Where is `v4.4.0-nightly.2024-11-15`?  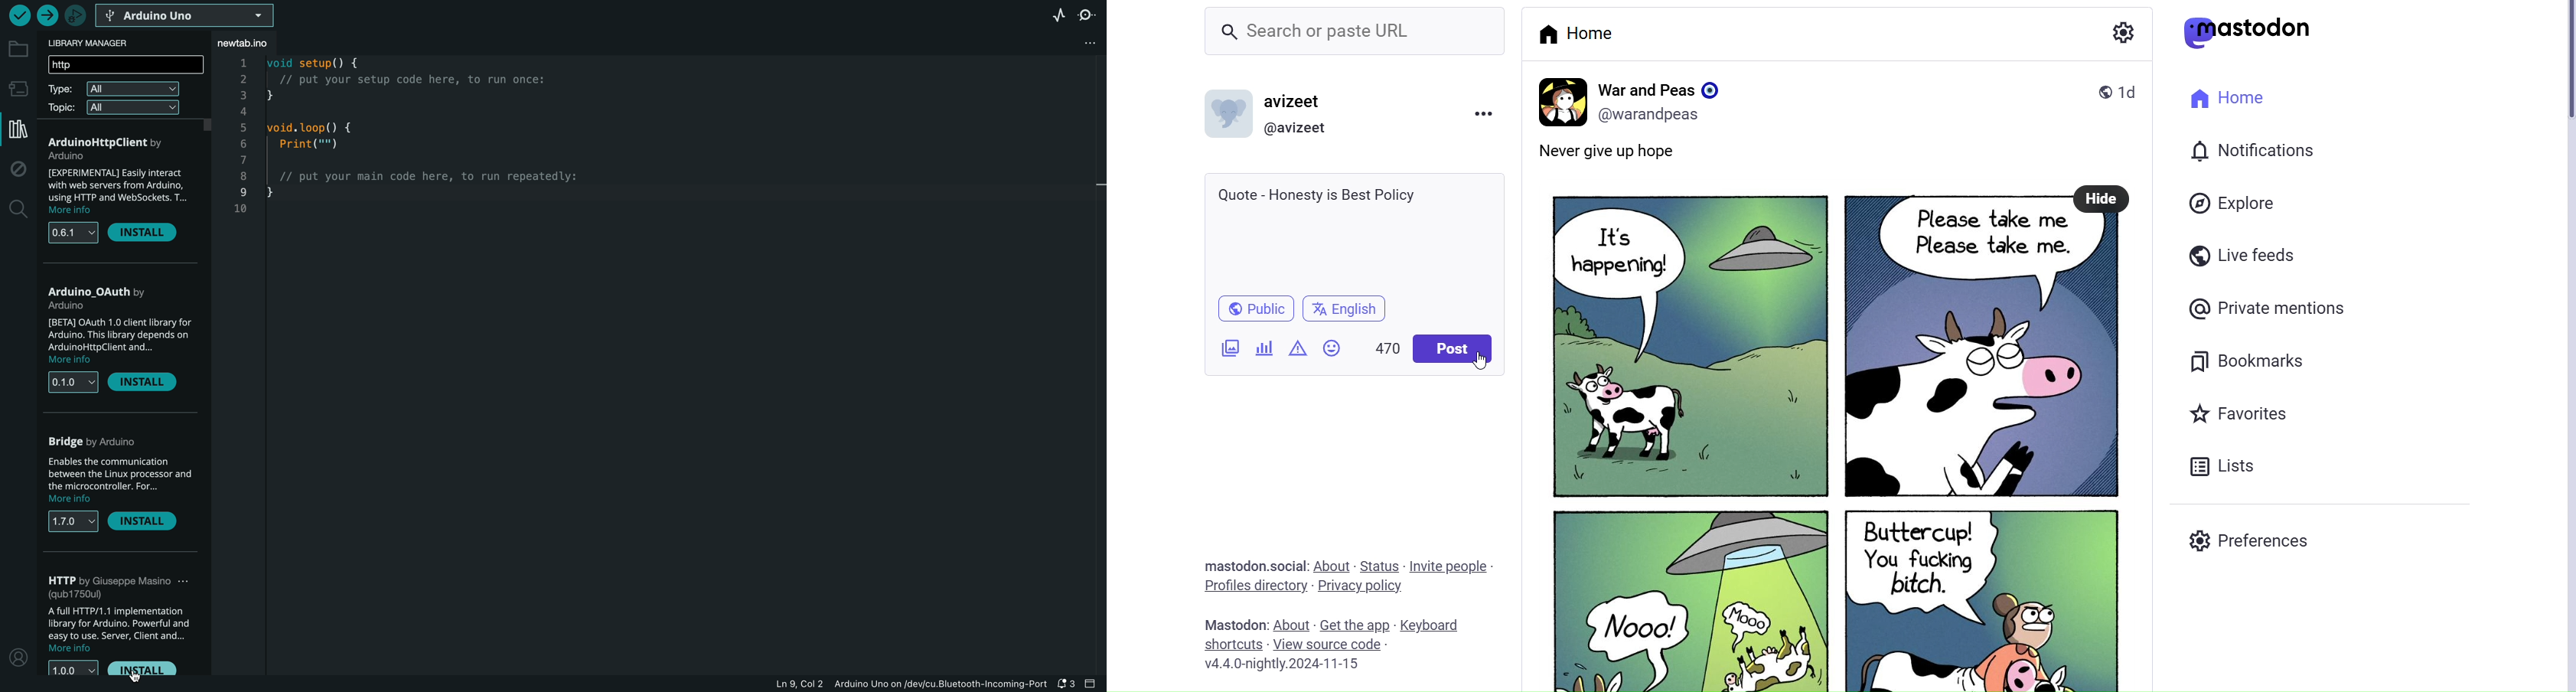 v4.4.0-nightly.2024-11-15 is located at coordinates (1282, 666).